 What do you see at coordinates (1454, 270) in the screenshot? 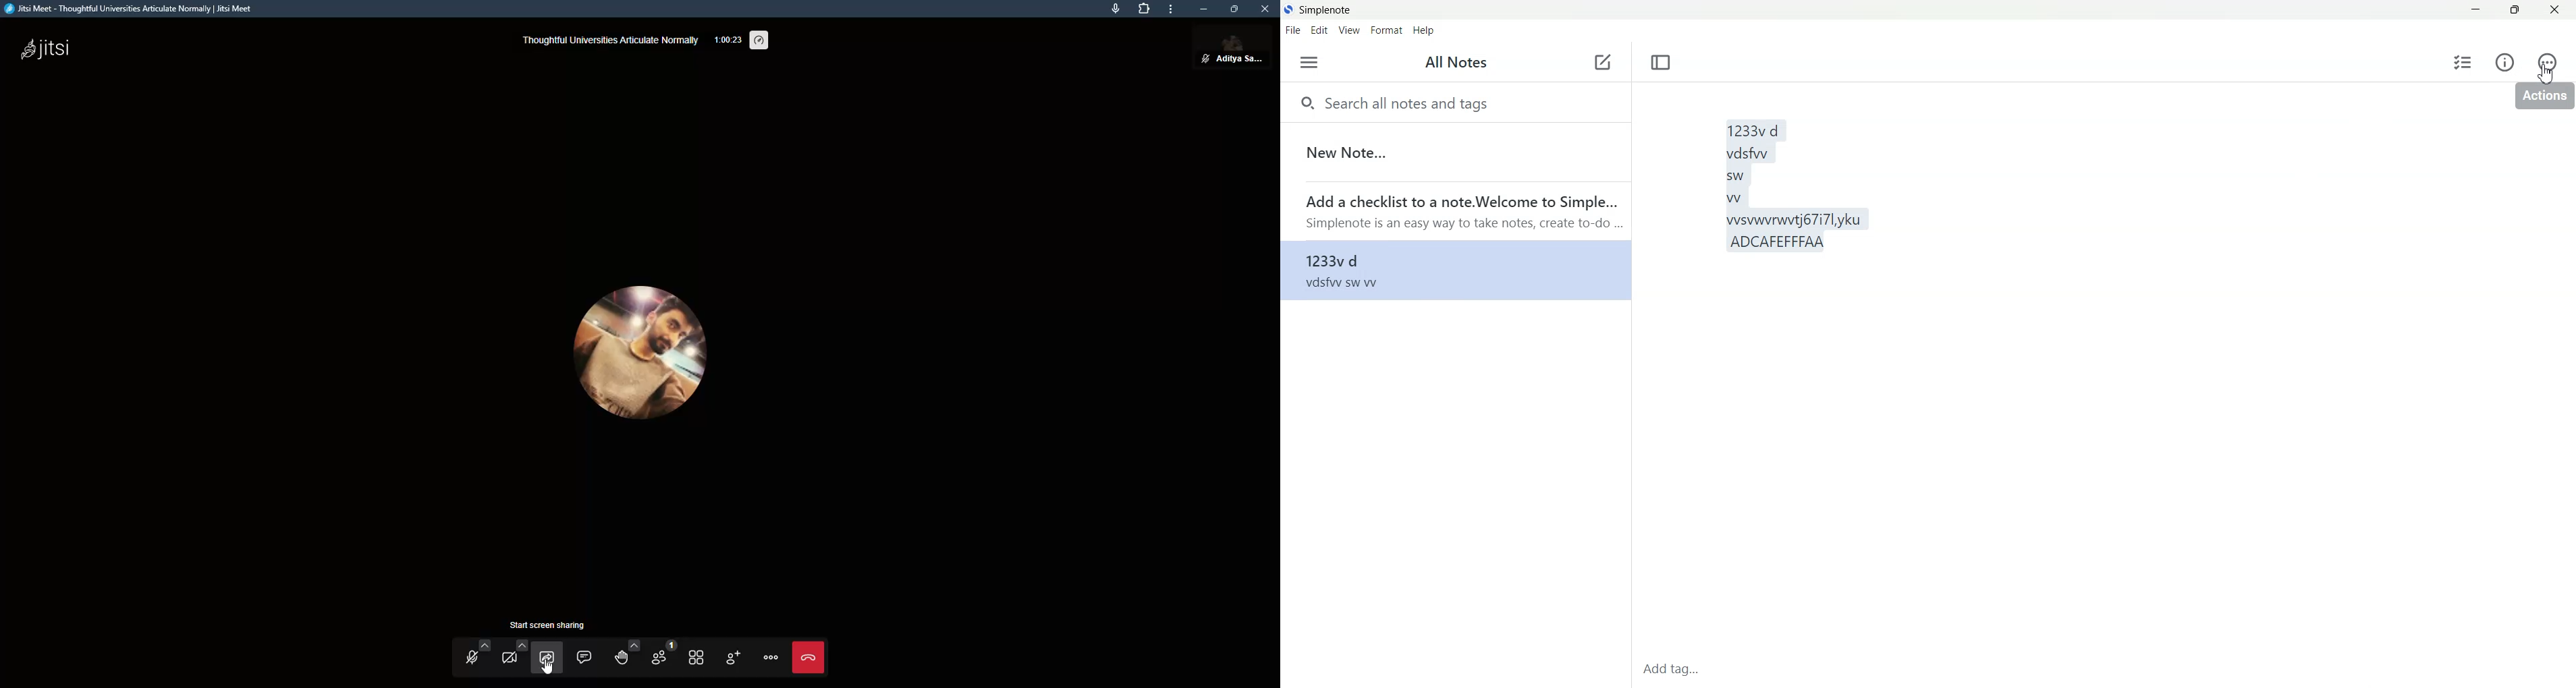
I see `1233v d` at bounding box center [1454, 270].